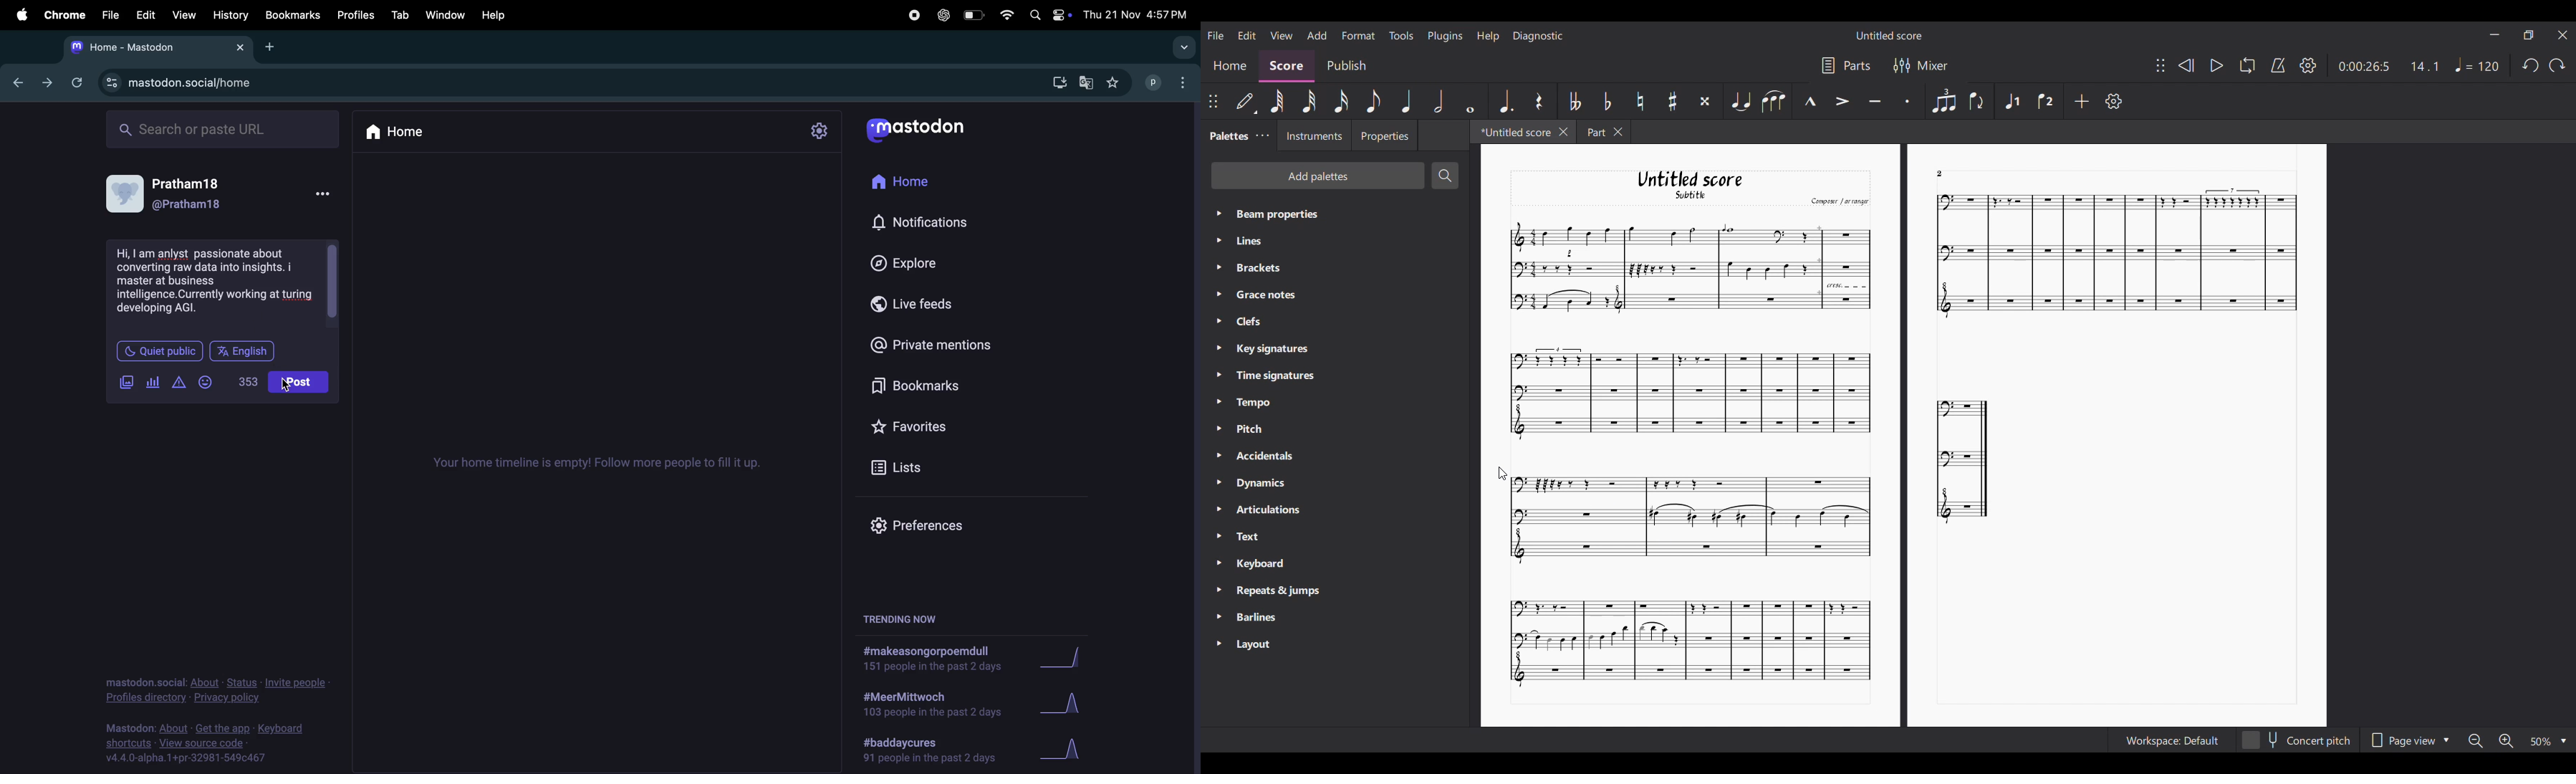 The height and width of the screenshot is (784, 2576). I want to click on chatgpt, so click(942, 14).